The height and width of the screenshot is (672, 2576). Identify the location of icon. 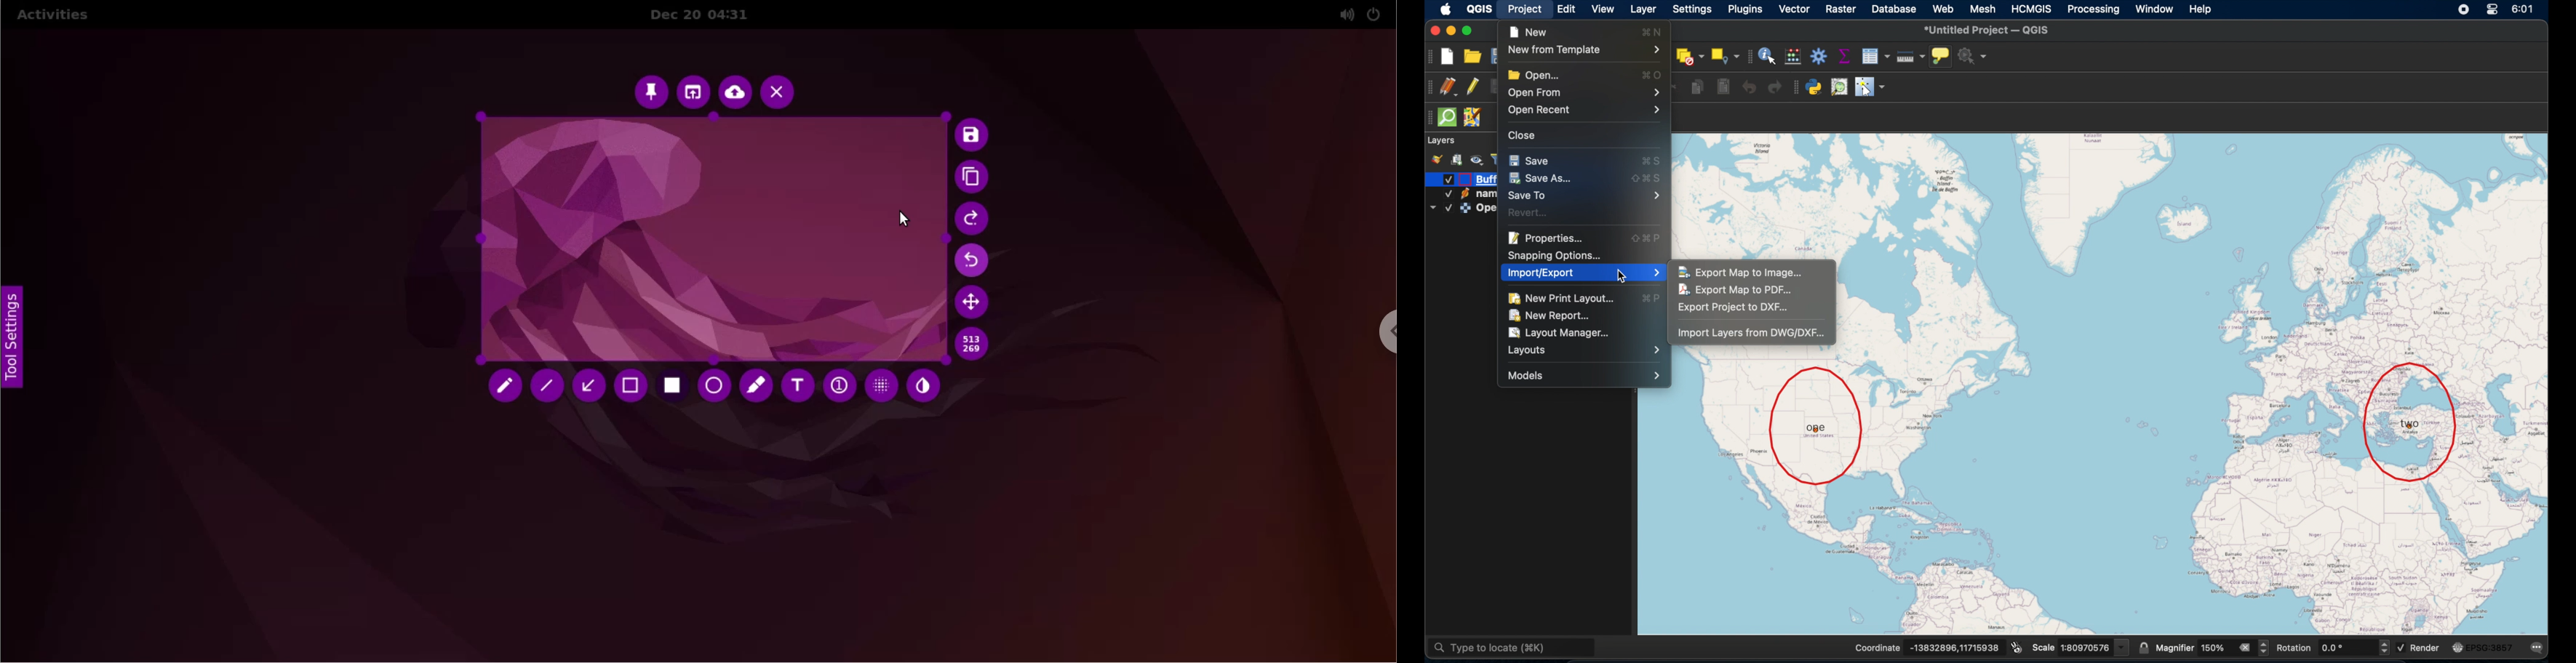
(1464, 194).